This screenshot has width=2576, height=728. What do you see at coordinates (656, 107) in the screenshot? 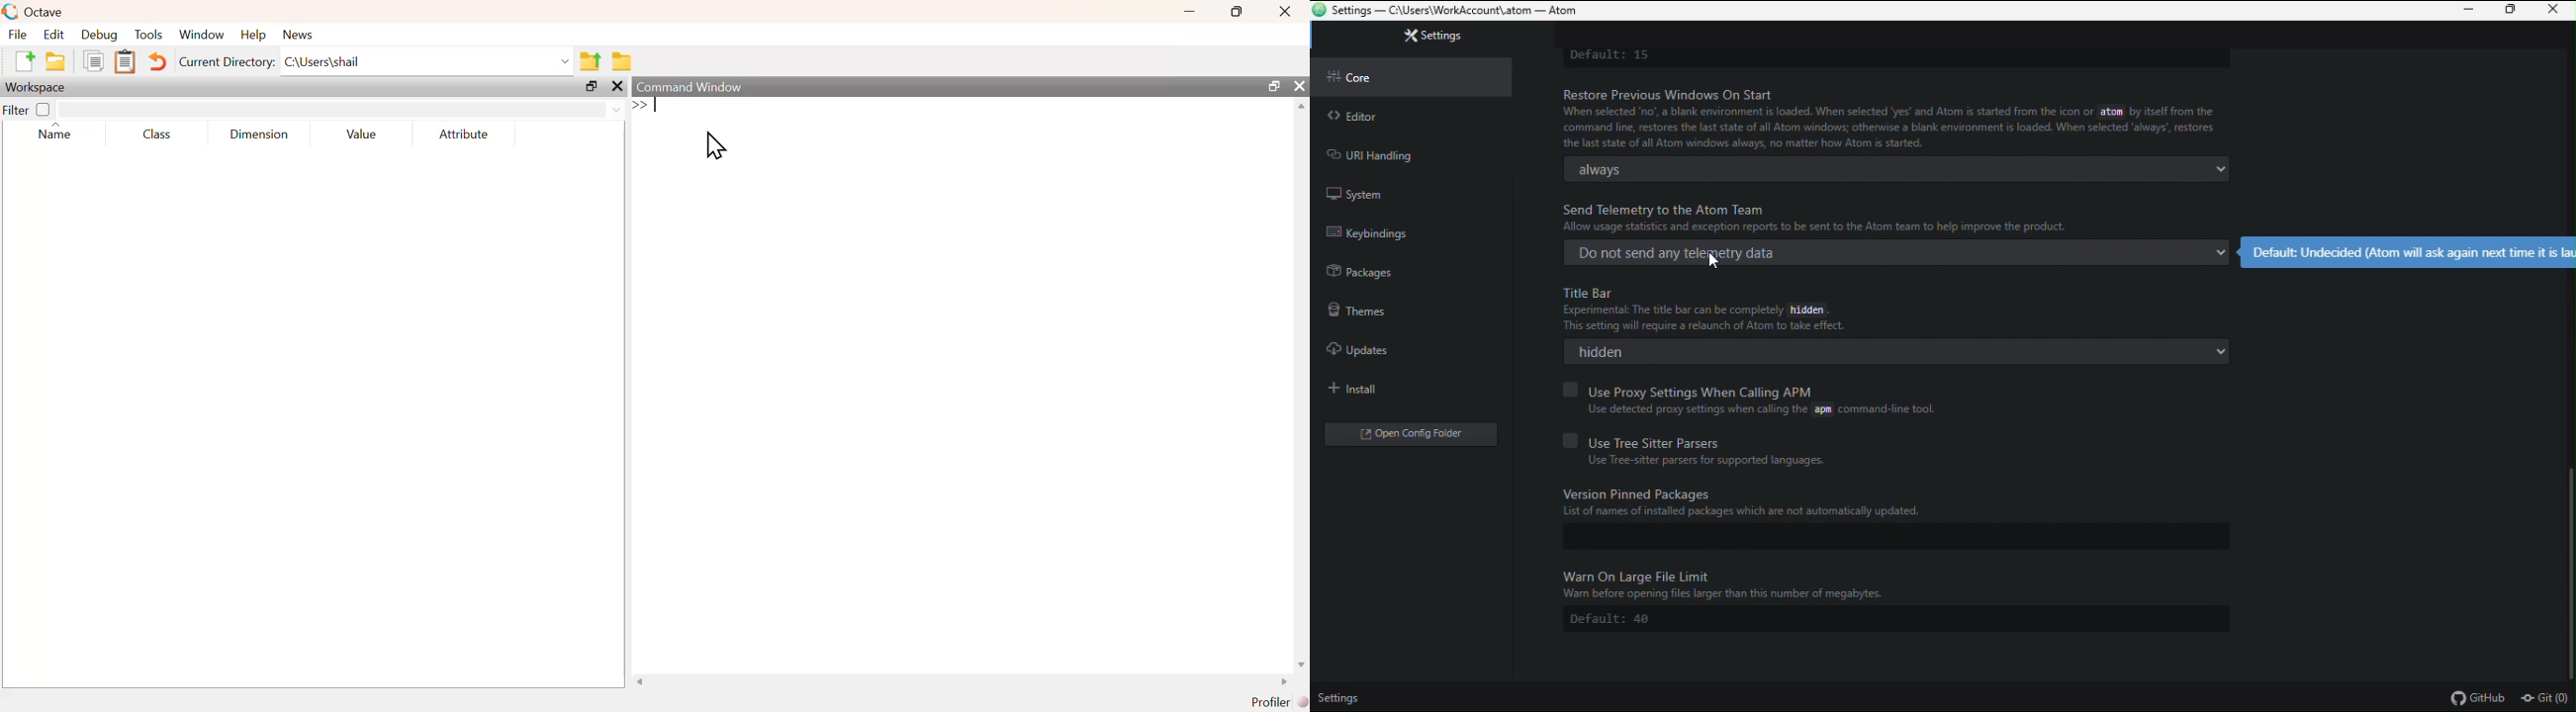
I see `text cursor` at bounding box center [656, 107].